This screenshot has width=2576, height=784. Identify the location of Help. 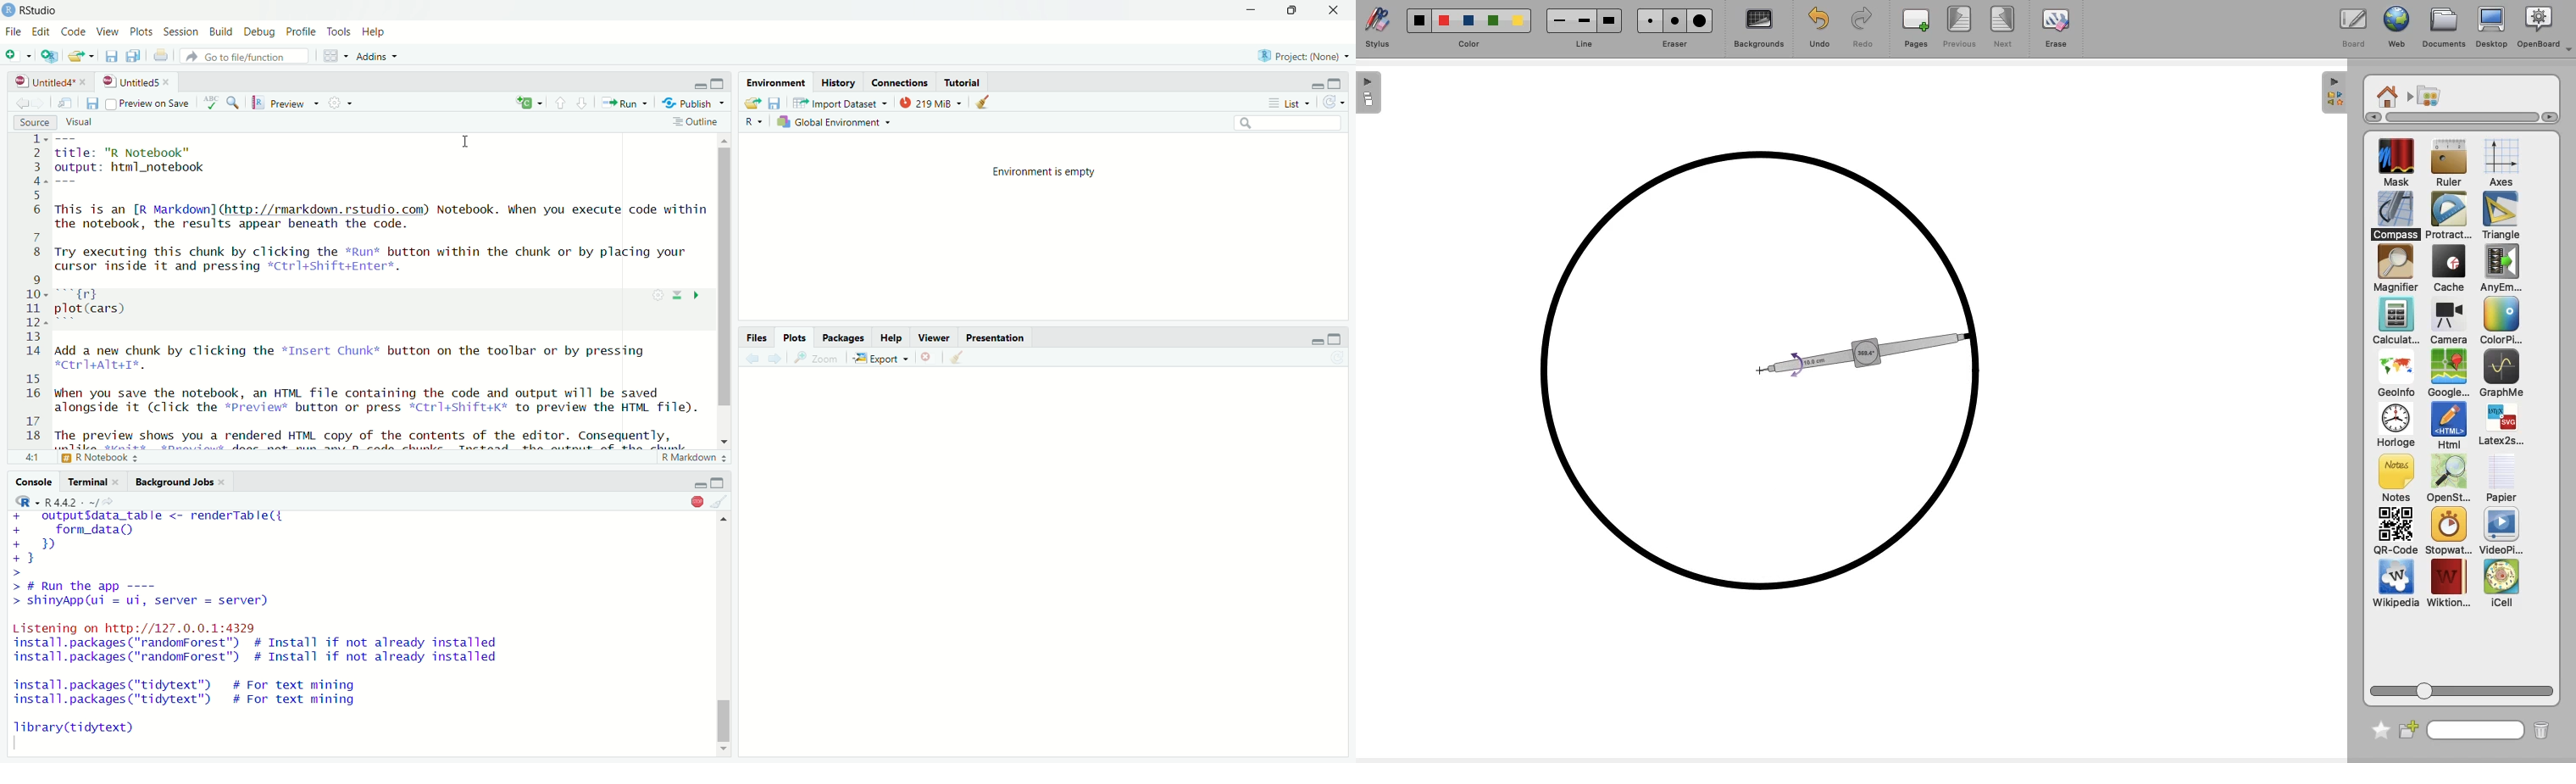
(374, 32).